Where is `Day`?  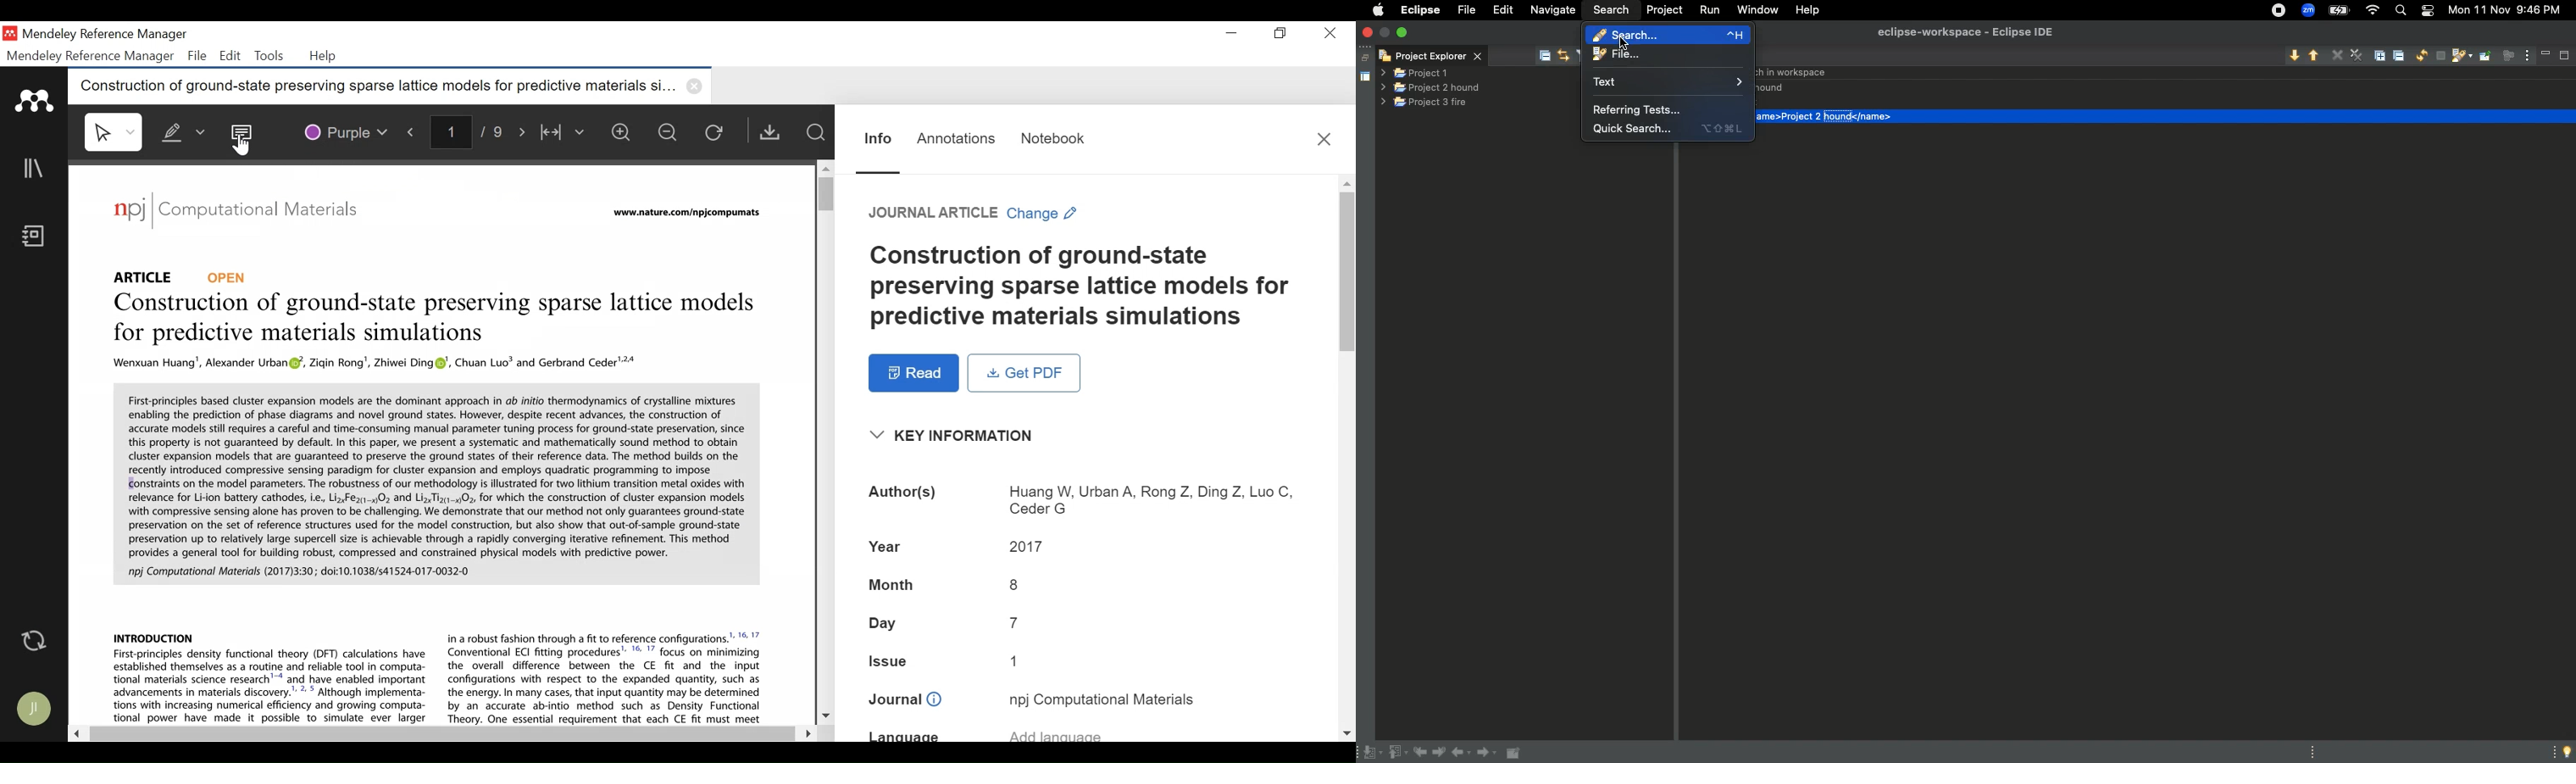
Day is located at coordinates (1085, 625).